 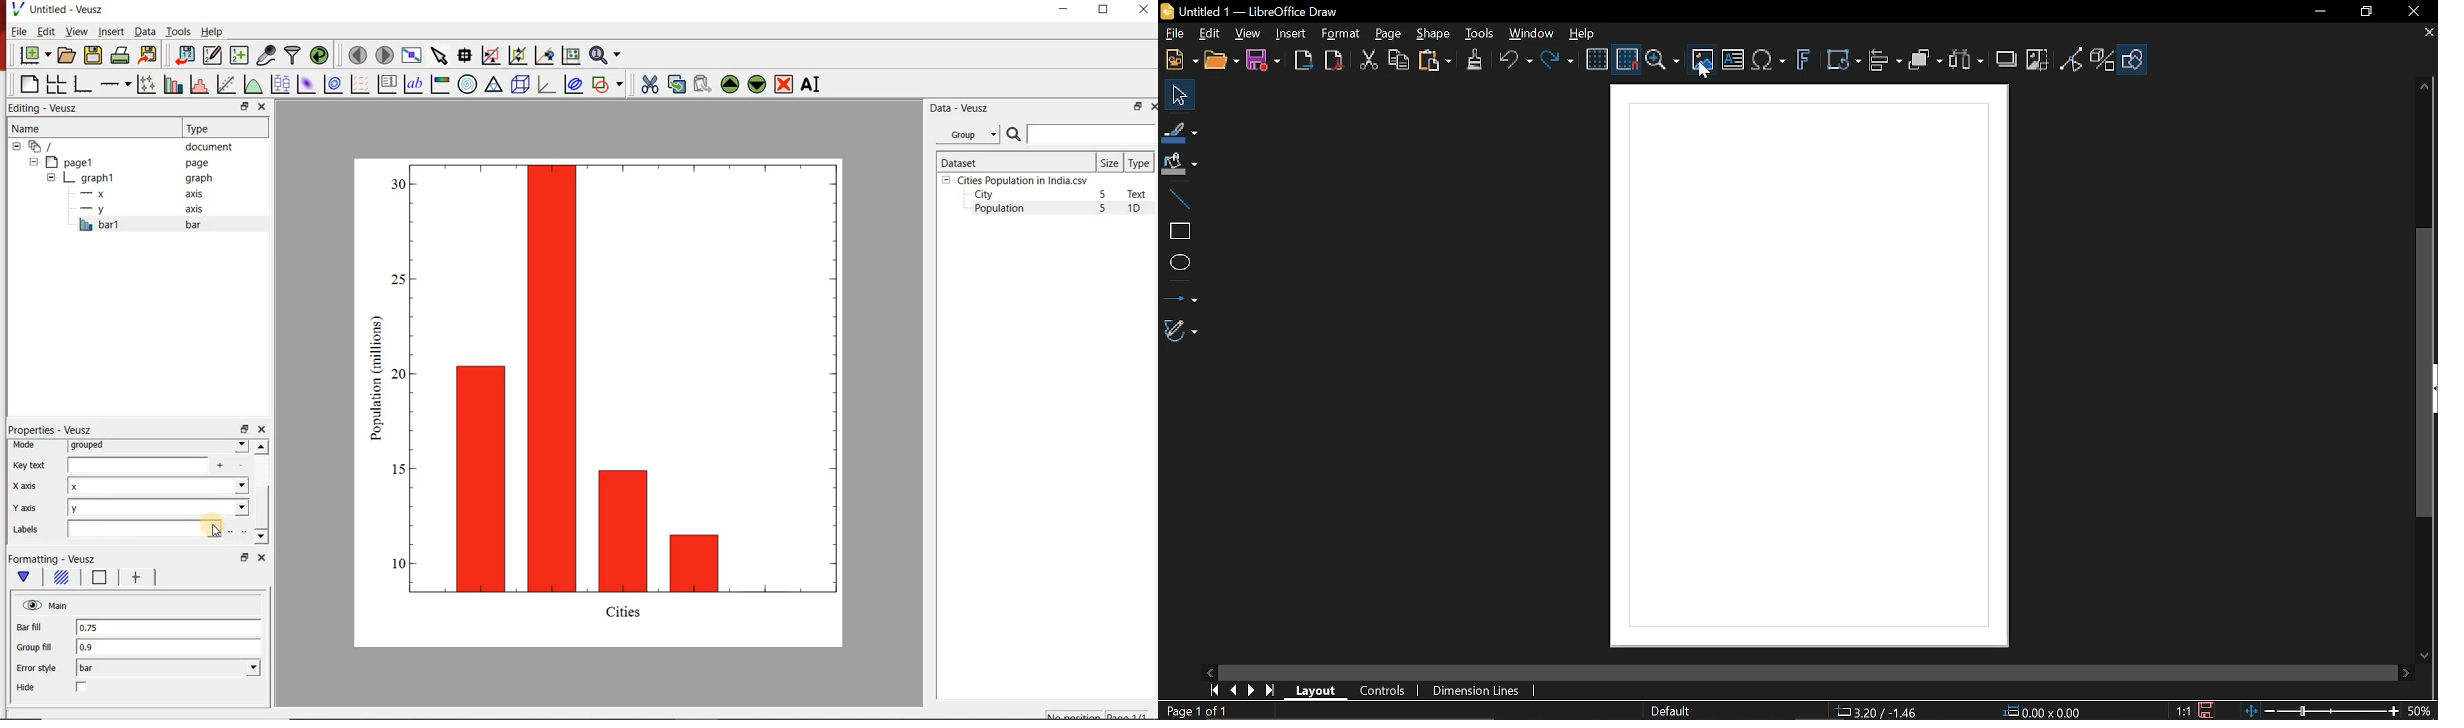 What do you see at coordinates (1274, 11) in the screenshot?
I see `Current window` at bounding box center [1274, 11].